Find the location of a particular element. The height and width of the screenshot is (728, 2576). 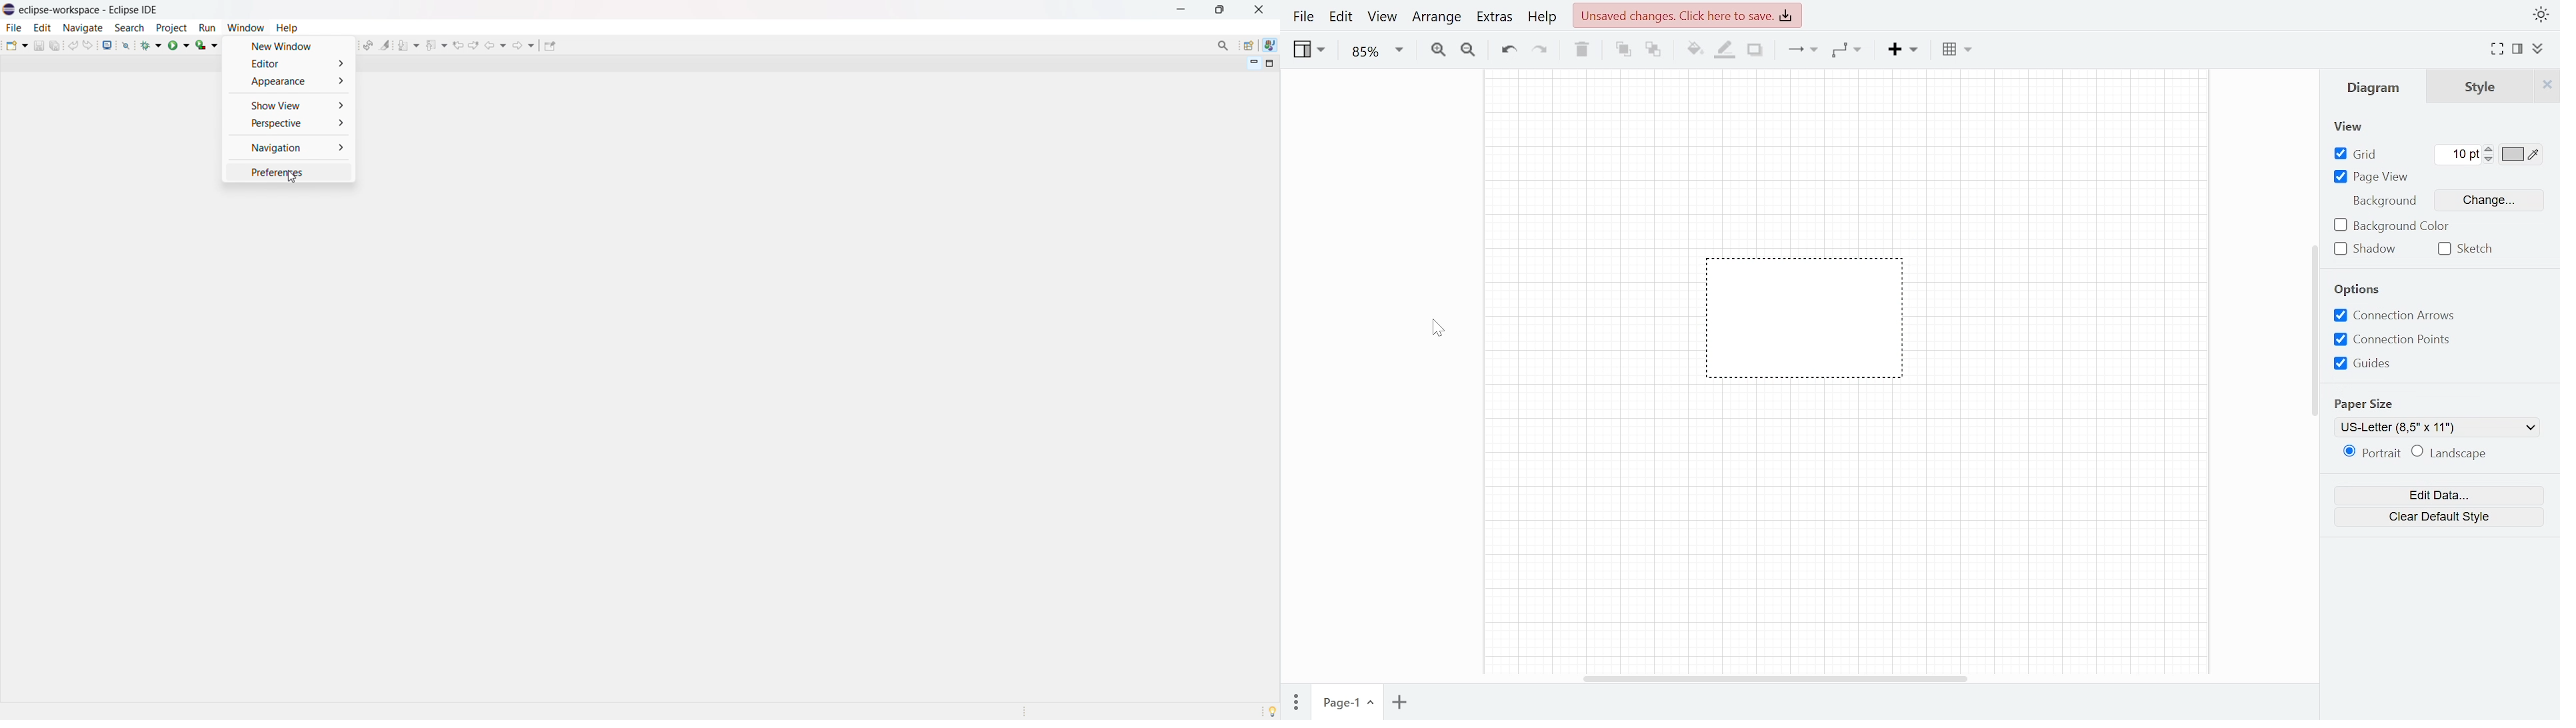

Collapse is located at coordinates (2539, 49).